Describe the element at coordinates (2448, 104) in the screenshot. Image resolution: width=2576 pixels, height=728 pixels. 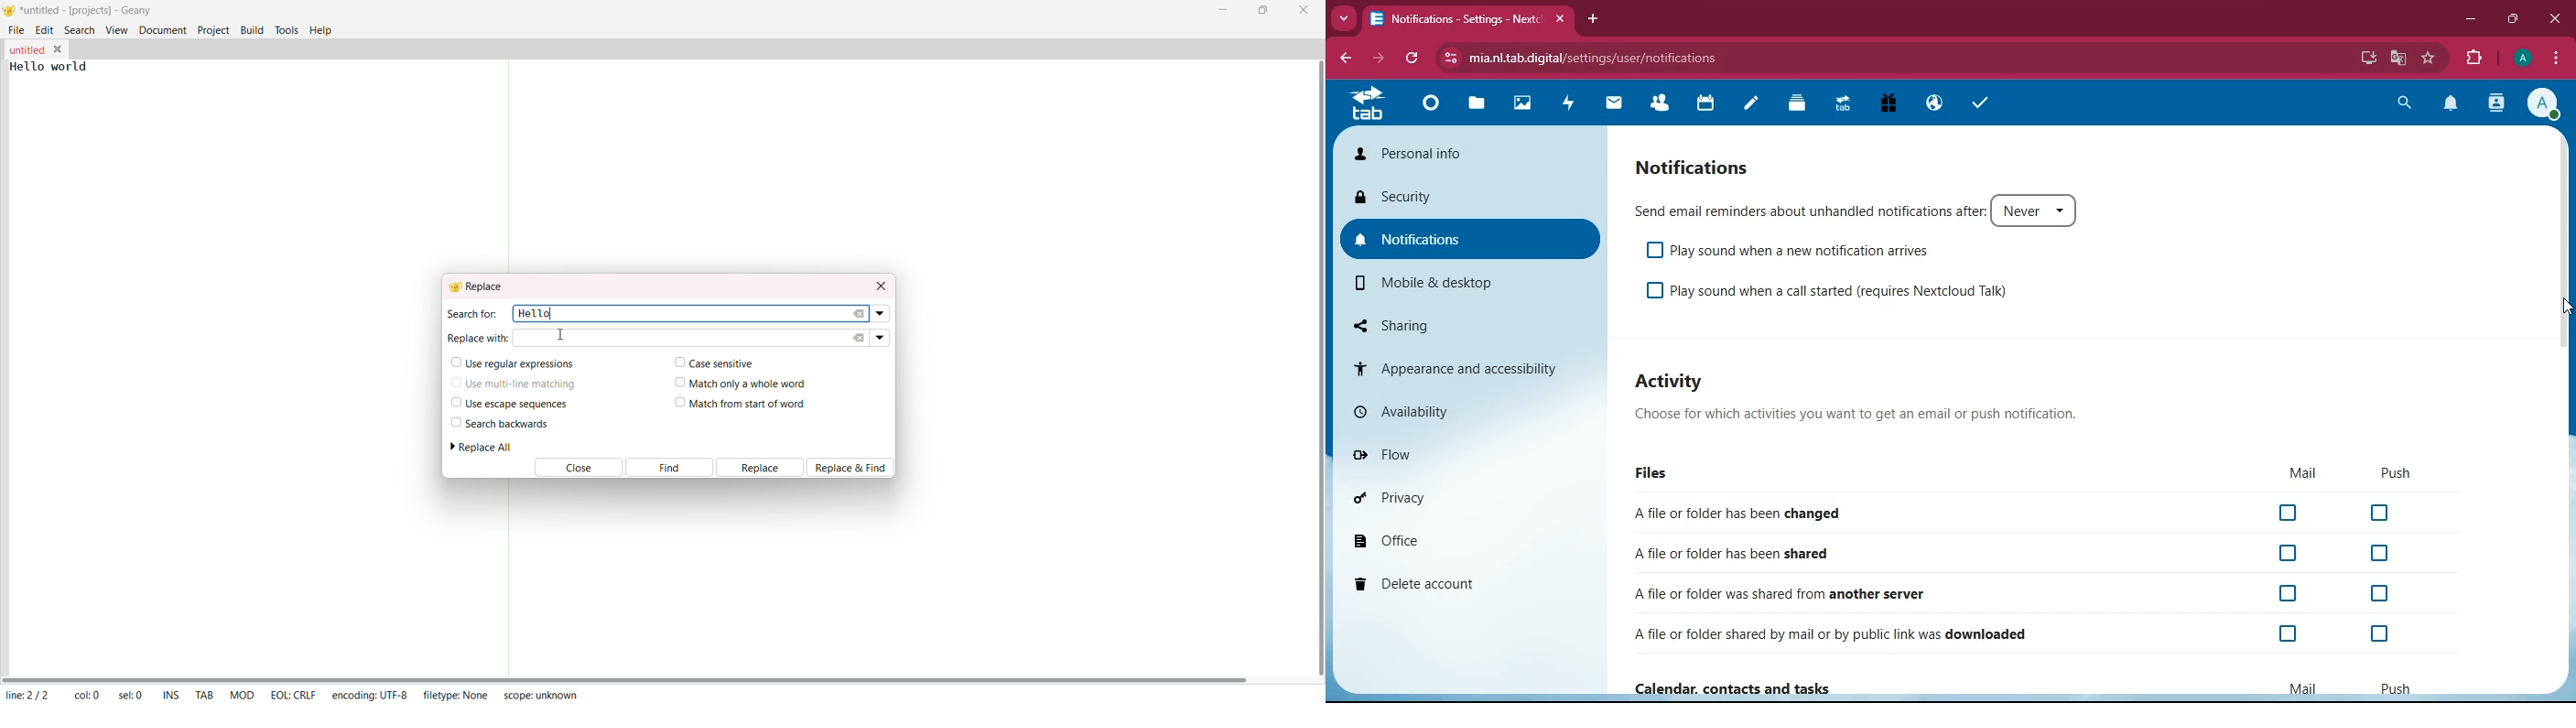
I see `notifications` at that location.